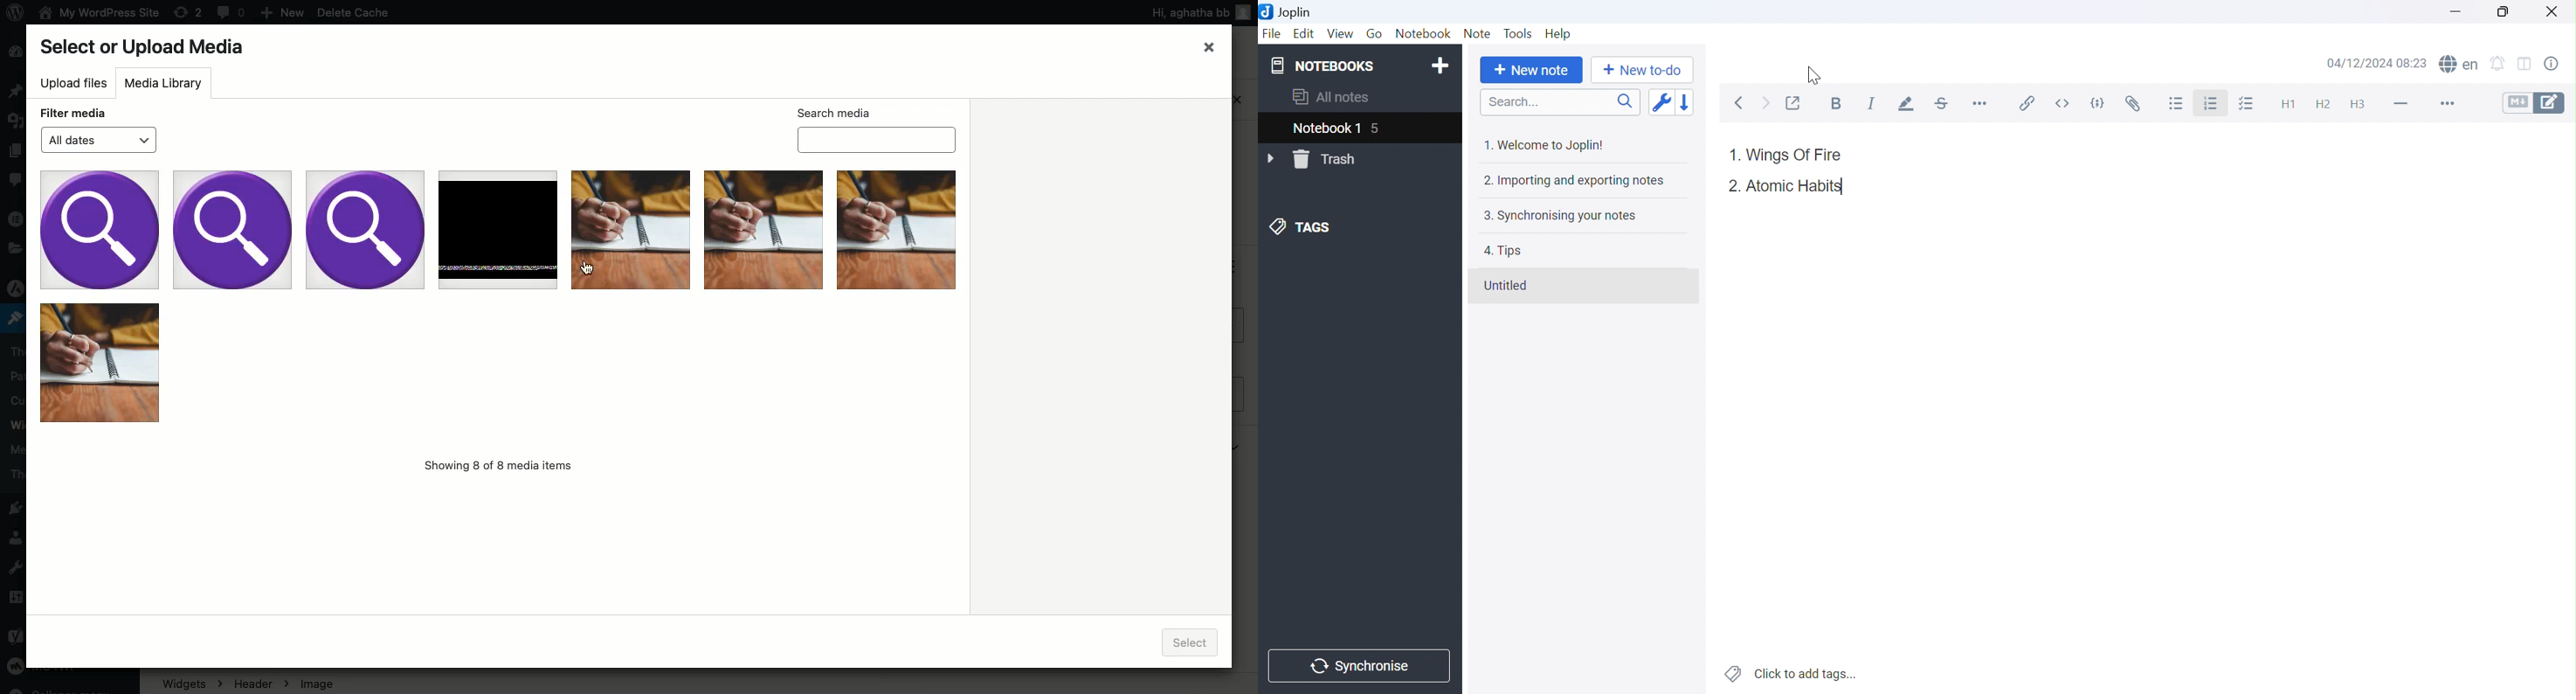  Describe the element at coordinates (1505, 286) in the screenshot. I see `Untitled` at that location.